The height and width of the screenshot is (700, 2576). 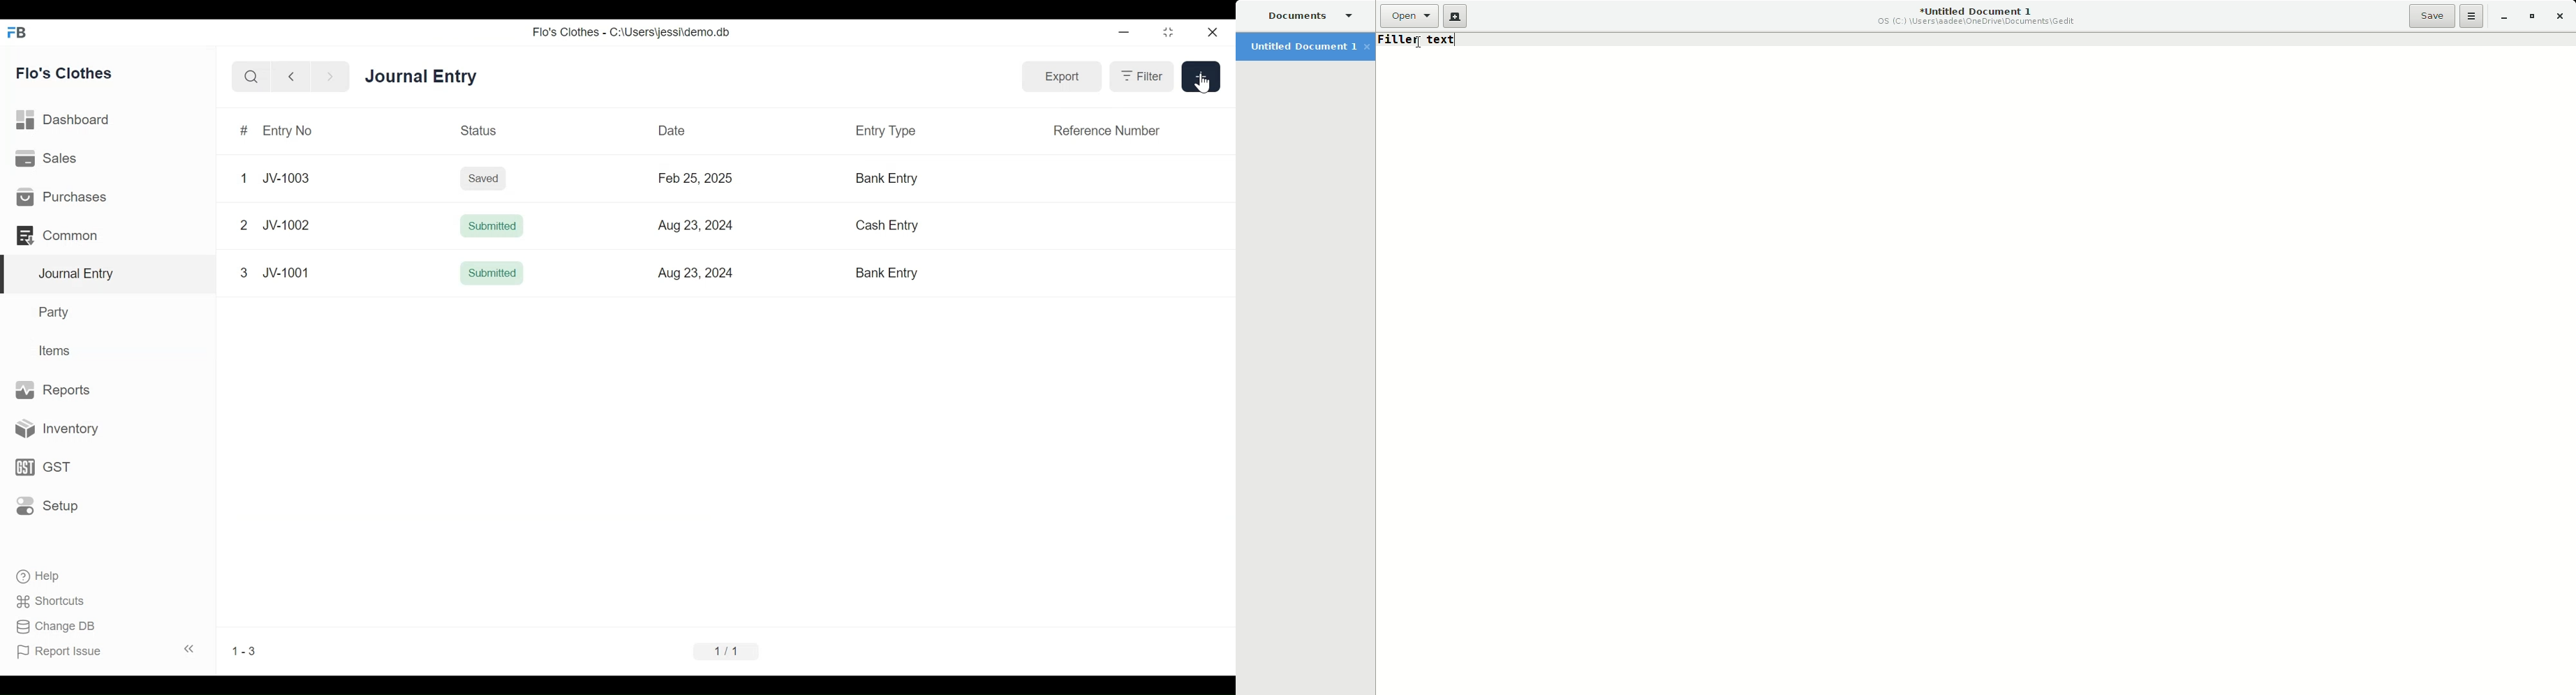 What do you see at coordinates (1214, 33) in the screenshot?
I see `Close` at bounding box center [1214, 33].